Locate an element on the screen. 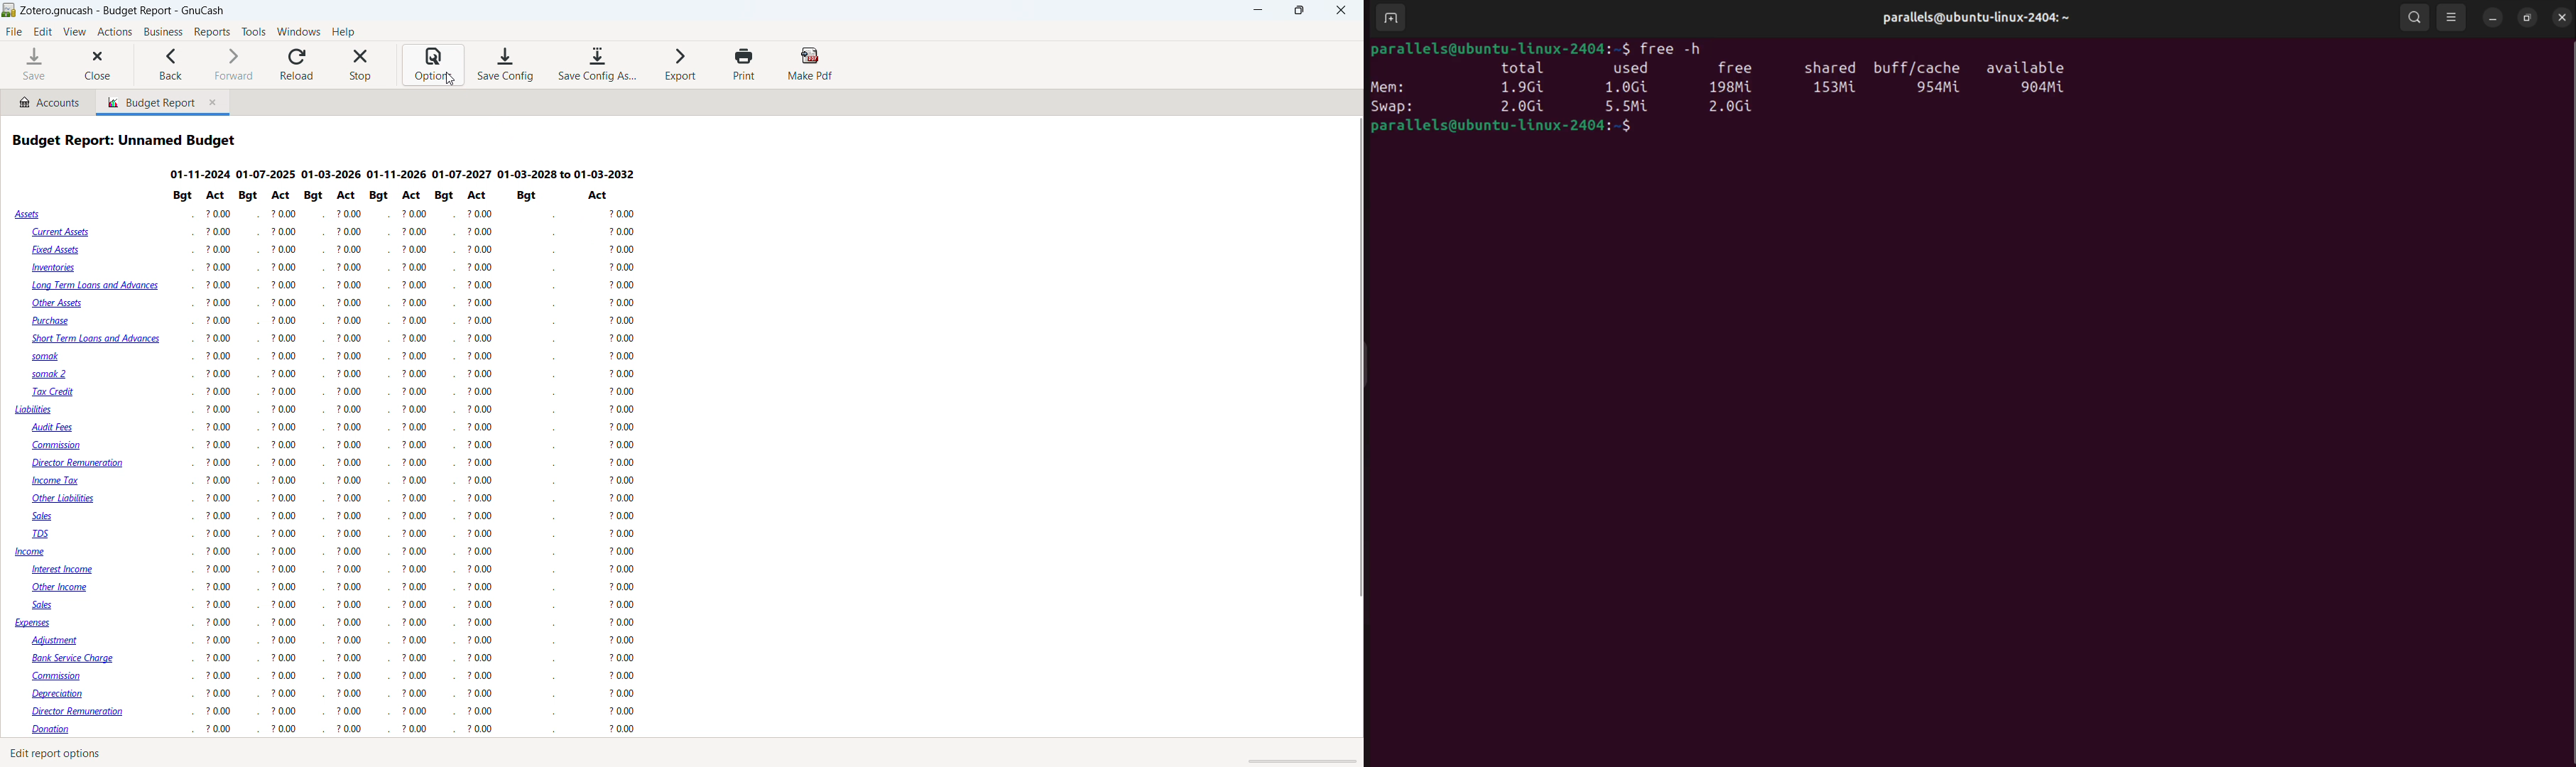 This screenshot has width=2576, height=784. Liabilities is located at coordinates (34, 410).